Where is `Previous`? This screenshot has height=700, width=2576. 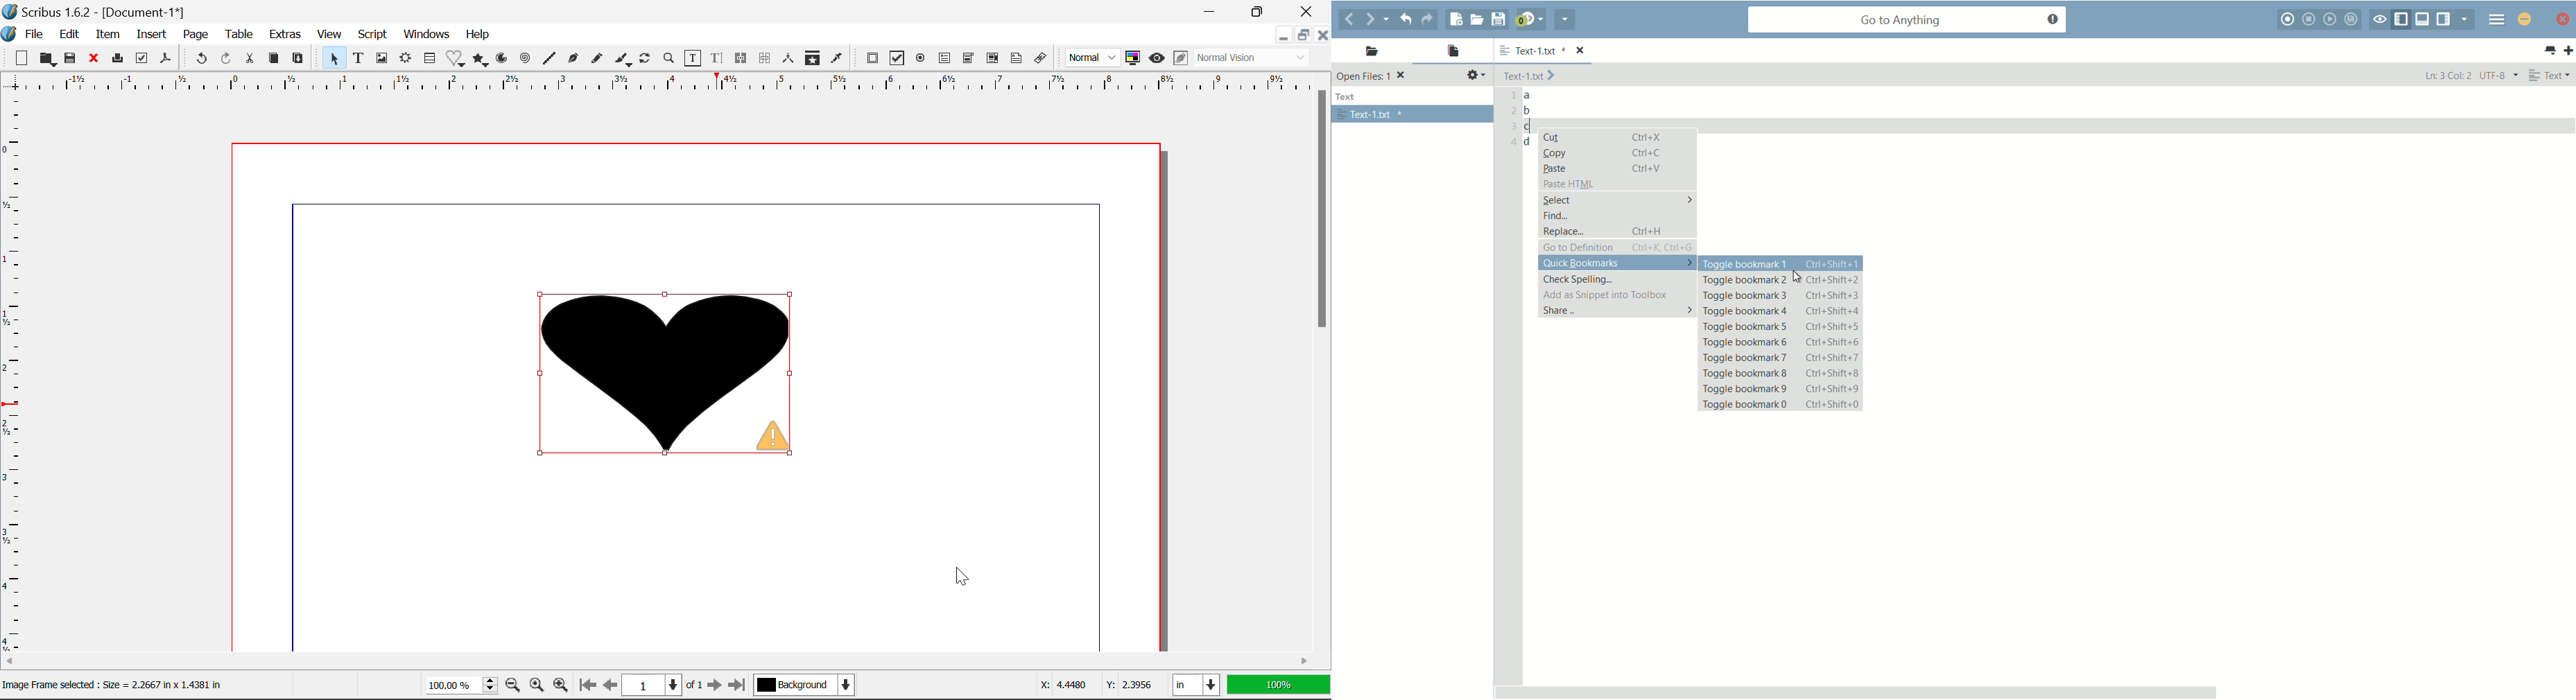 Previous is located at coordinates (611, 686).